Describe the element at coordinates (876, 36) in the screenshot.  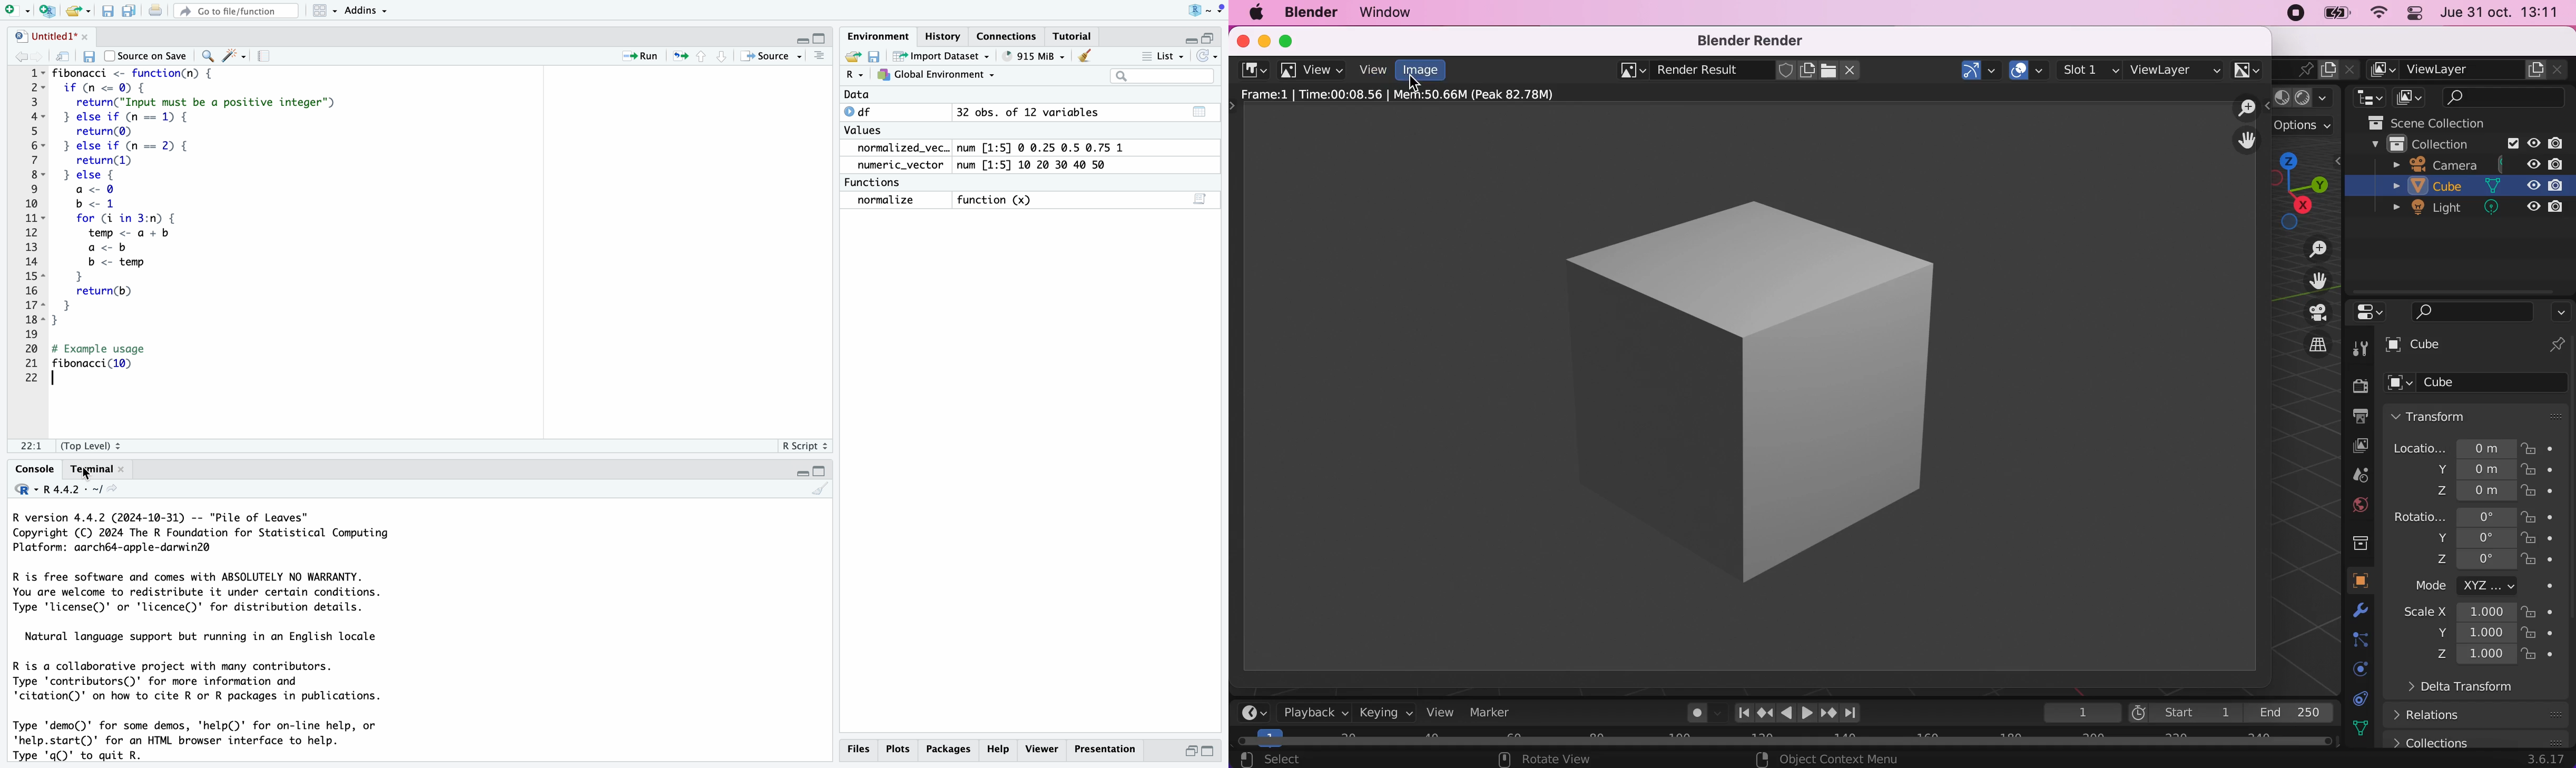
I see `environment` at that location.